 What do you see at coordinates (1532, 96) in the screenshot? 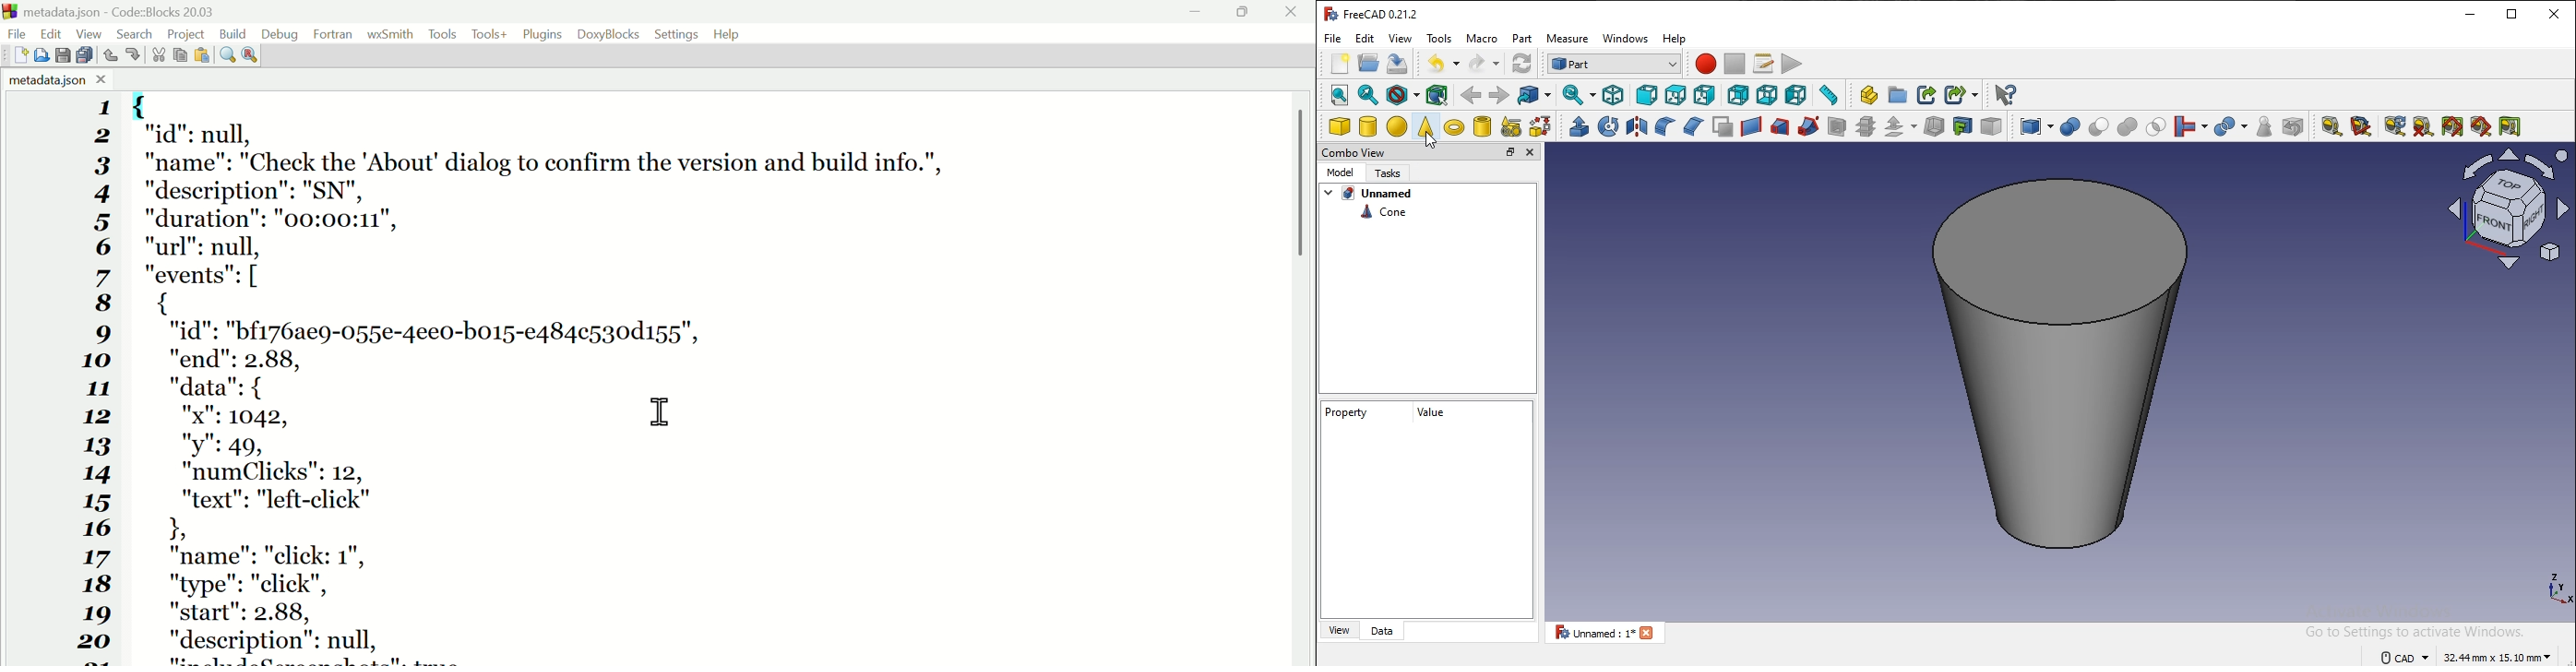
I see `go to linked object` at bounding box center [1532, 96].